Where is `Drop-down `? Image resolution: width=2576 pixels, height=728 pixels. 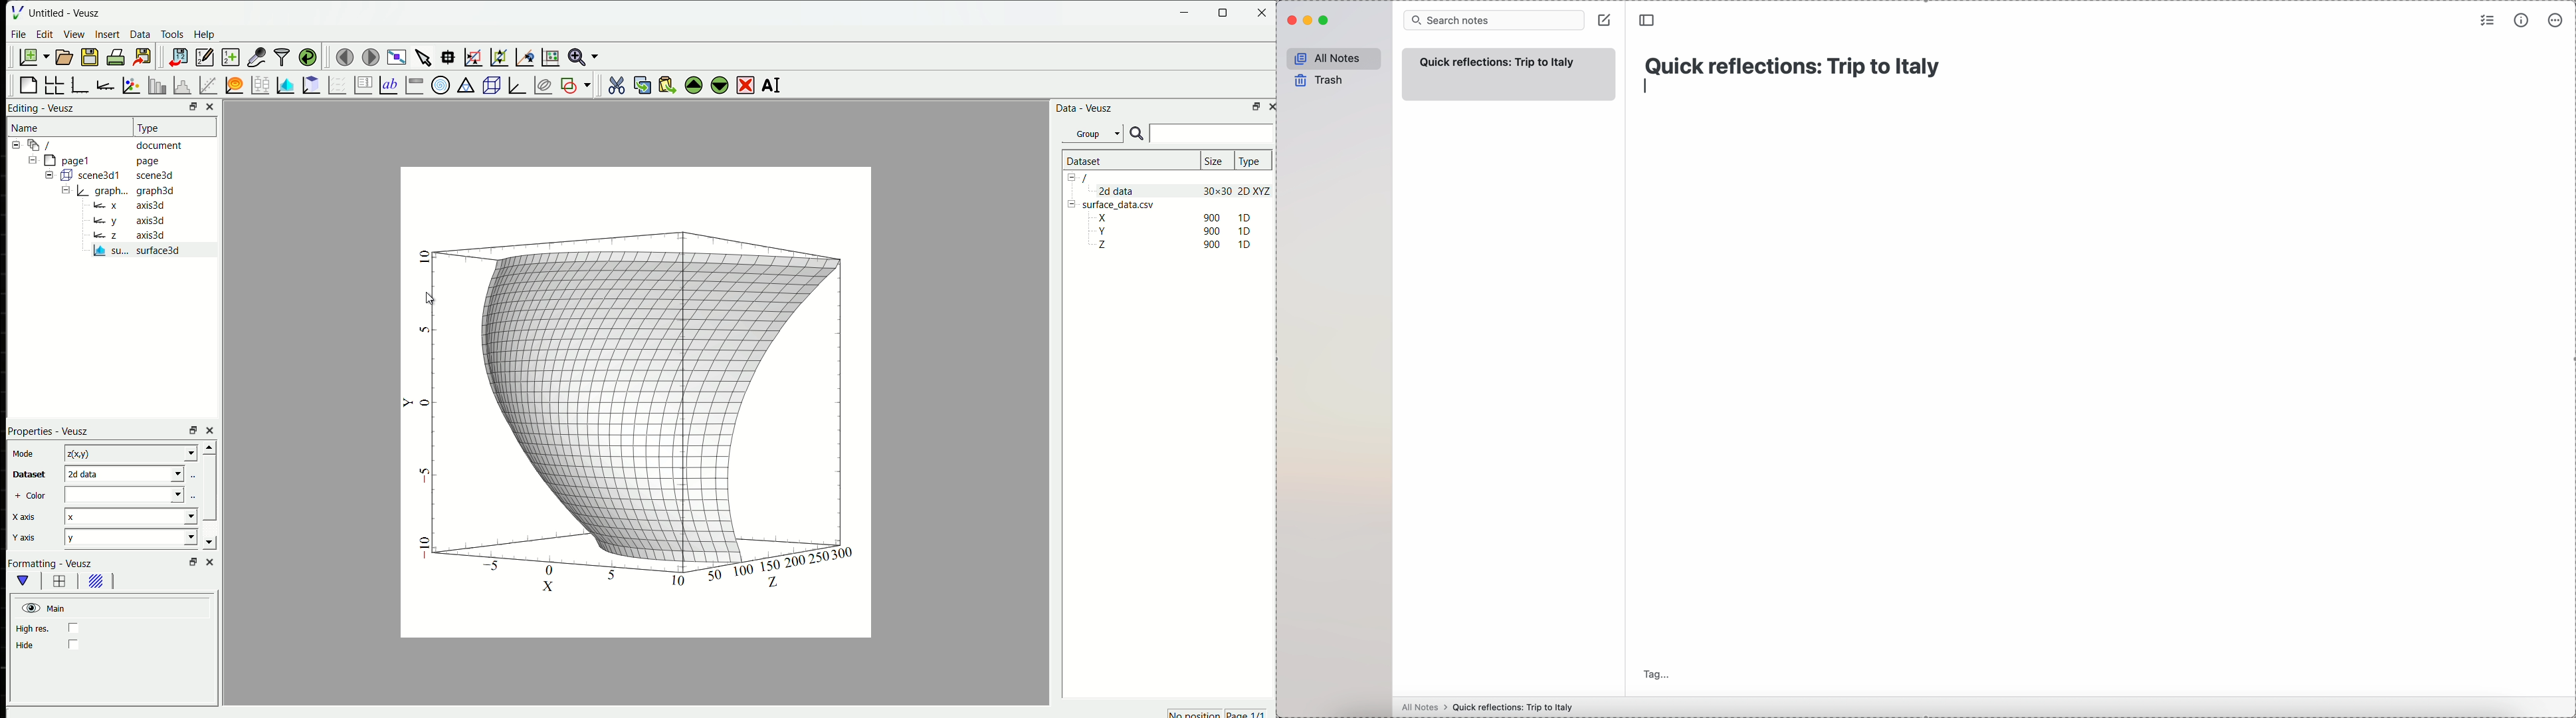 Drop-down  is located at coordinates (179, 495).